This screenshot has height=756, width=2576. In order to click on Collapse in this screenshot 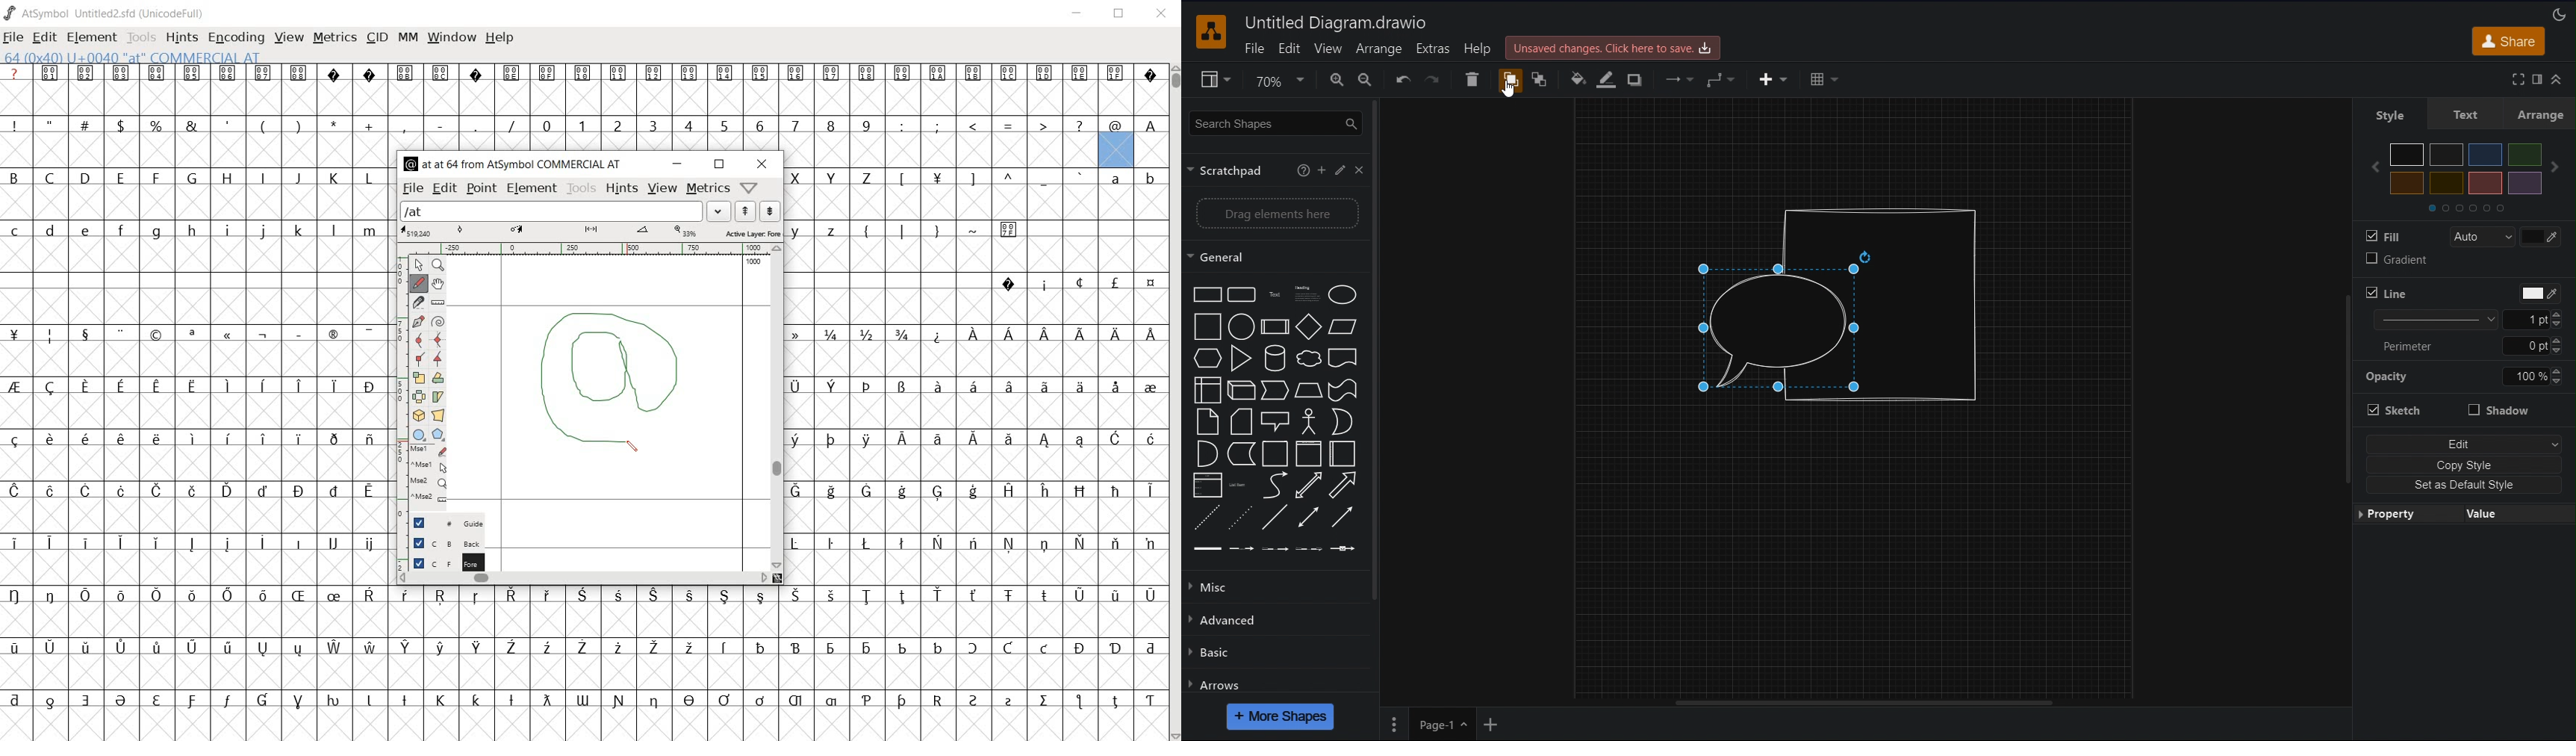, I will do `click(2557, 79)`.